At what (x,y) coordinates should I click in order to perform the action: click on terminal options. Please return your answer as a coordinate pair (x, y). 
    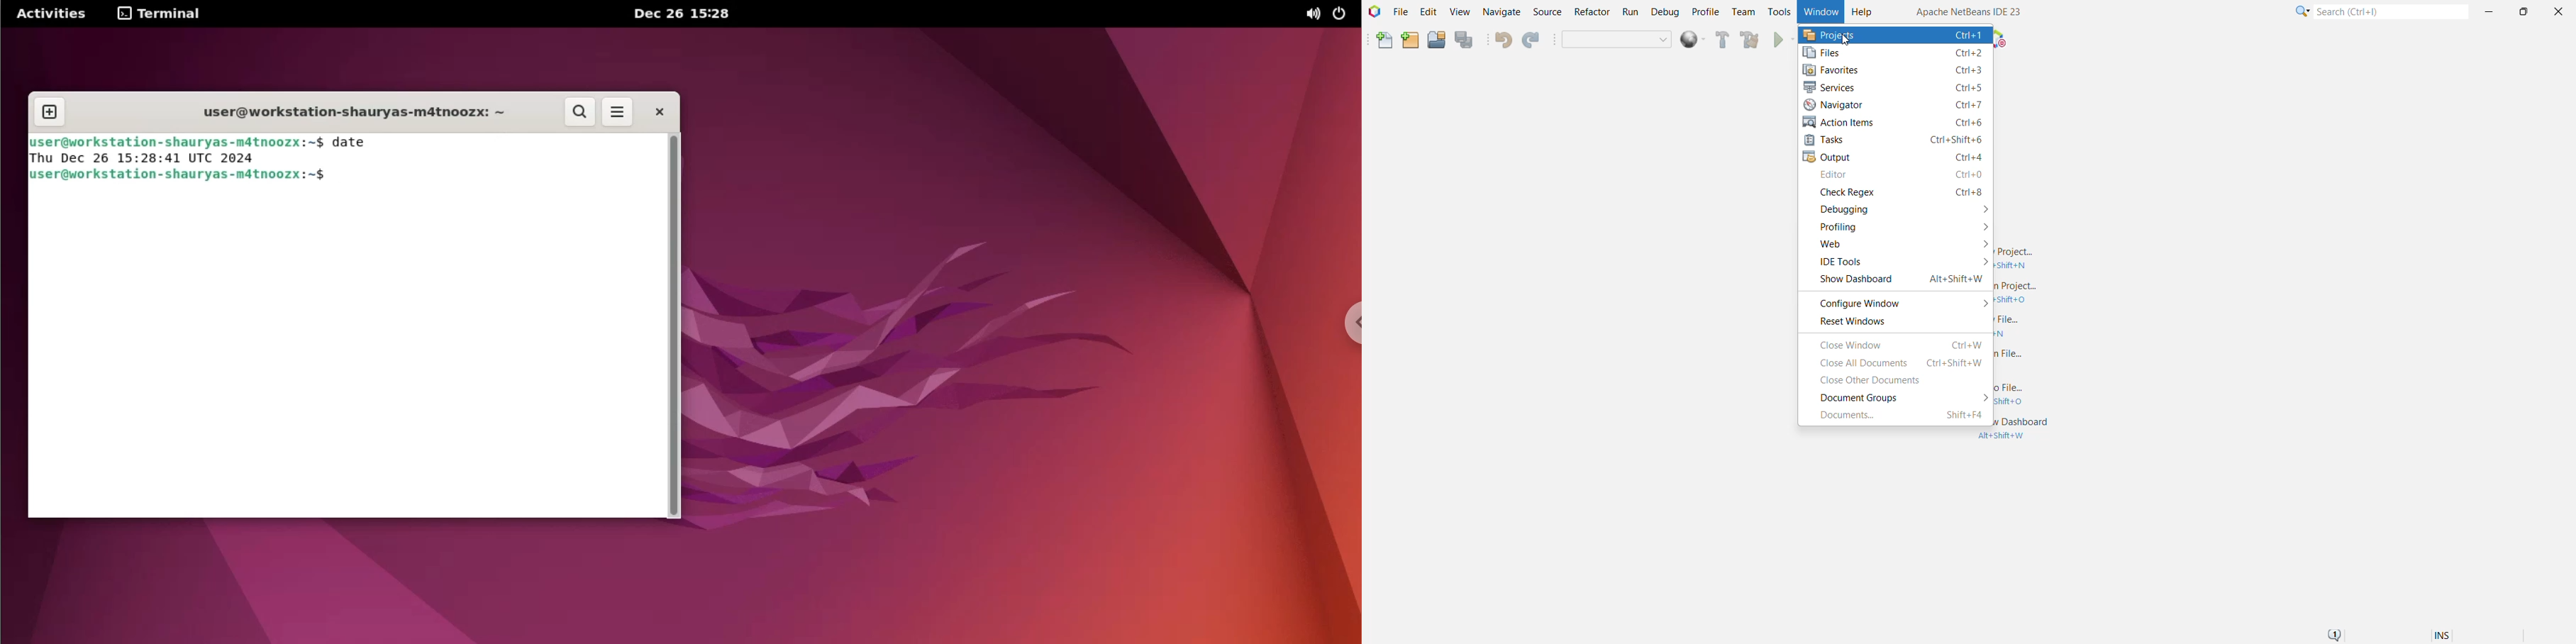
    Looking at the image, I should click on (160, 13).